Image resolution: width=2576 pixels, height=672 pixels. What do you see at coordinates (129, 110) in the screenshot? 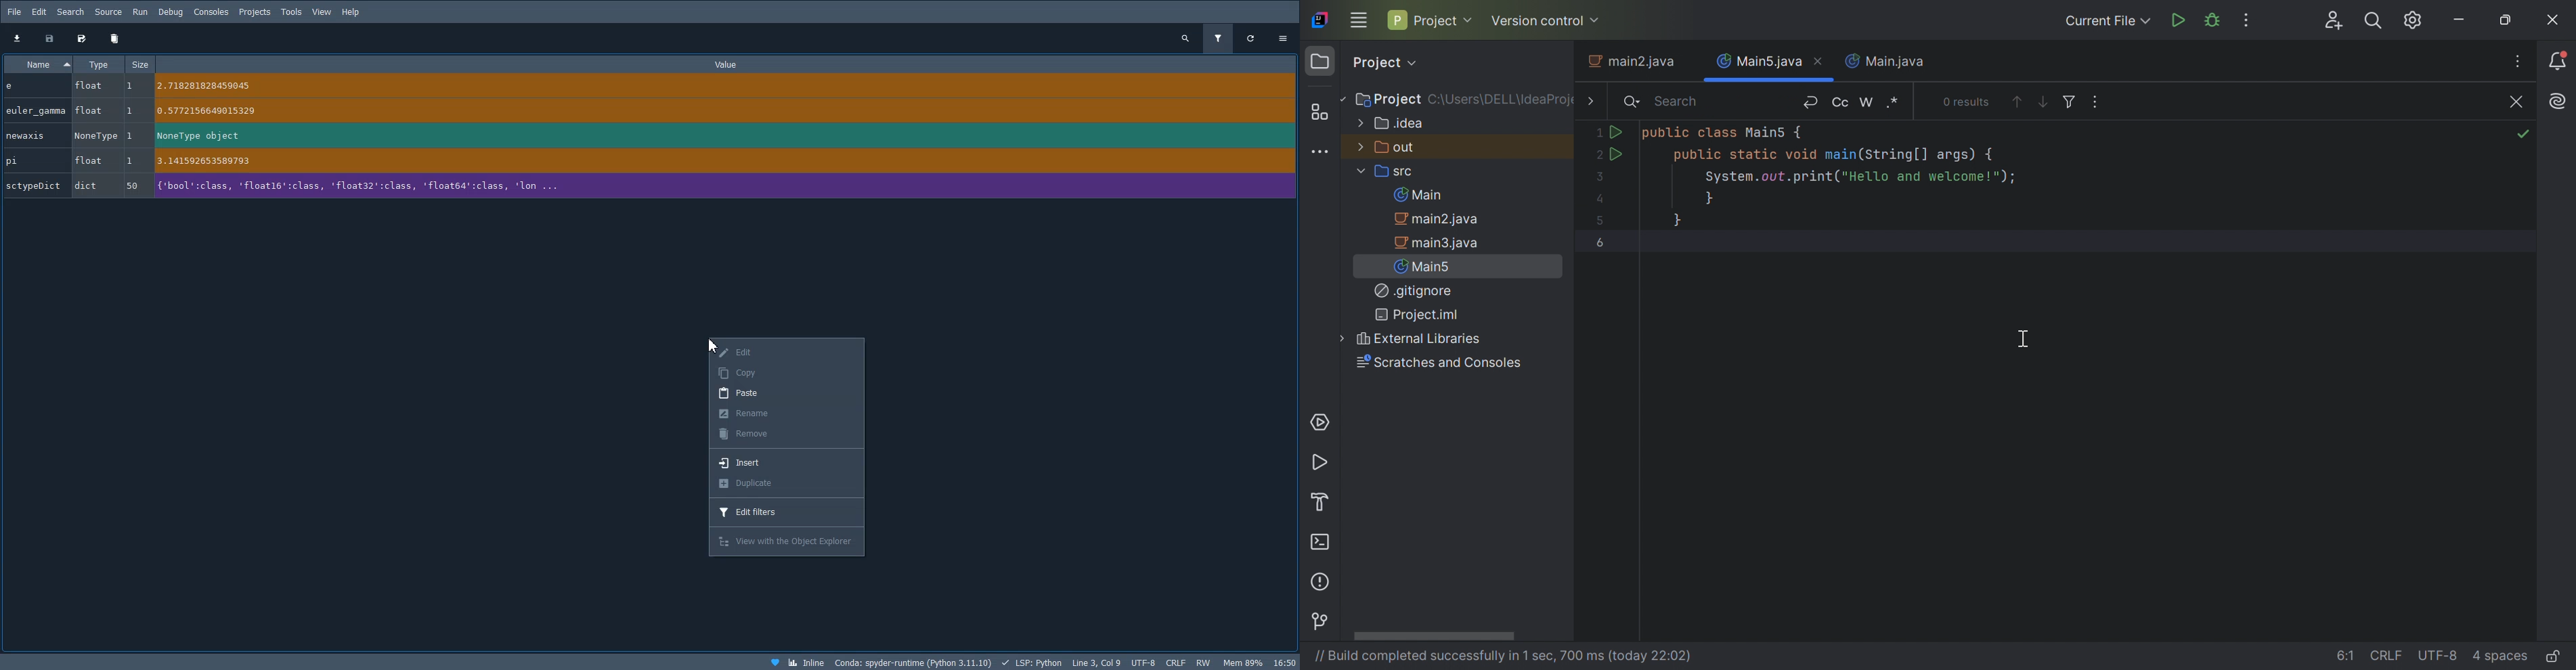
I see `1` at bounding box center [129, 110].